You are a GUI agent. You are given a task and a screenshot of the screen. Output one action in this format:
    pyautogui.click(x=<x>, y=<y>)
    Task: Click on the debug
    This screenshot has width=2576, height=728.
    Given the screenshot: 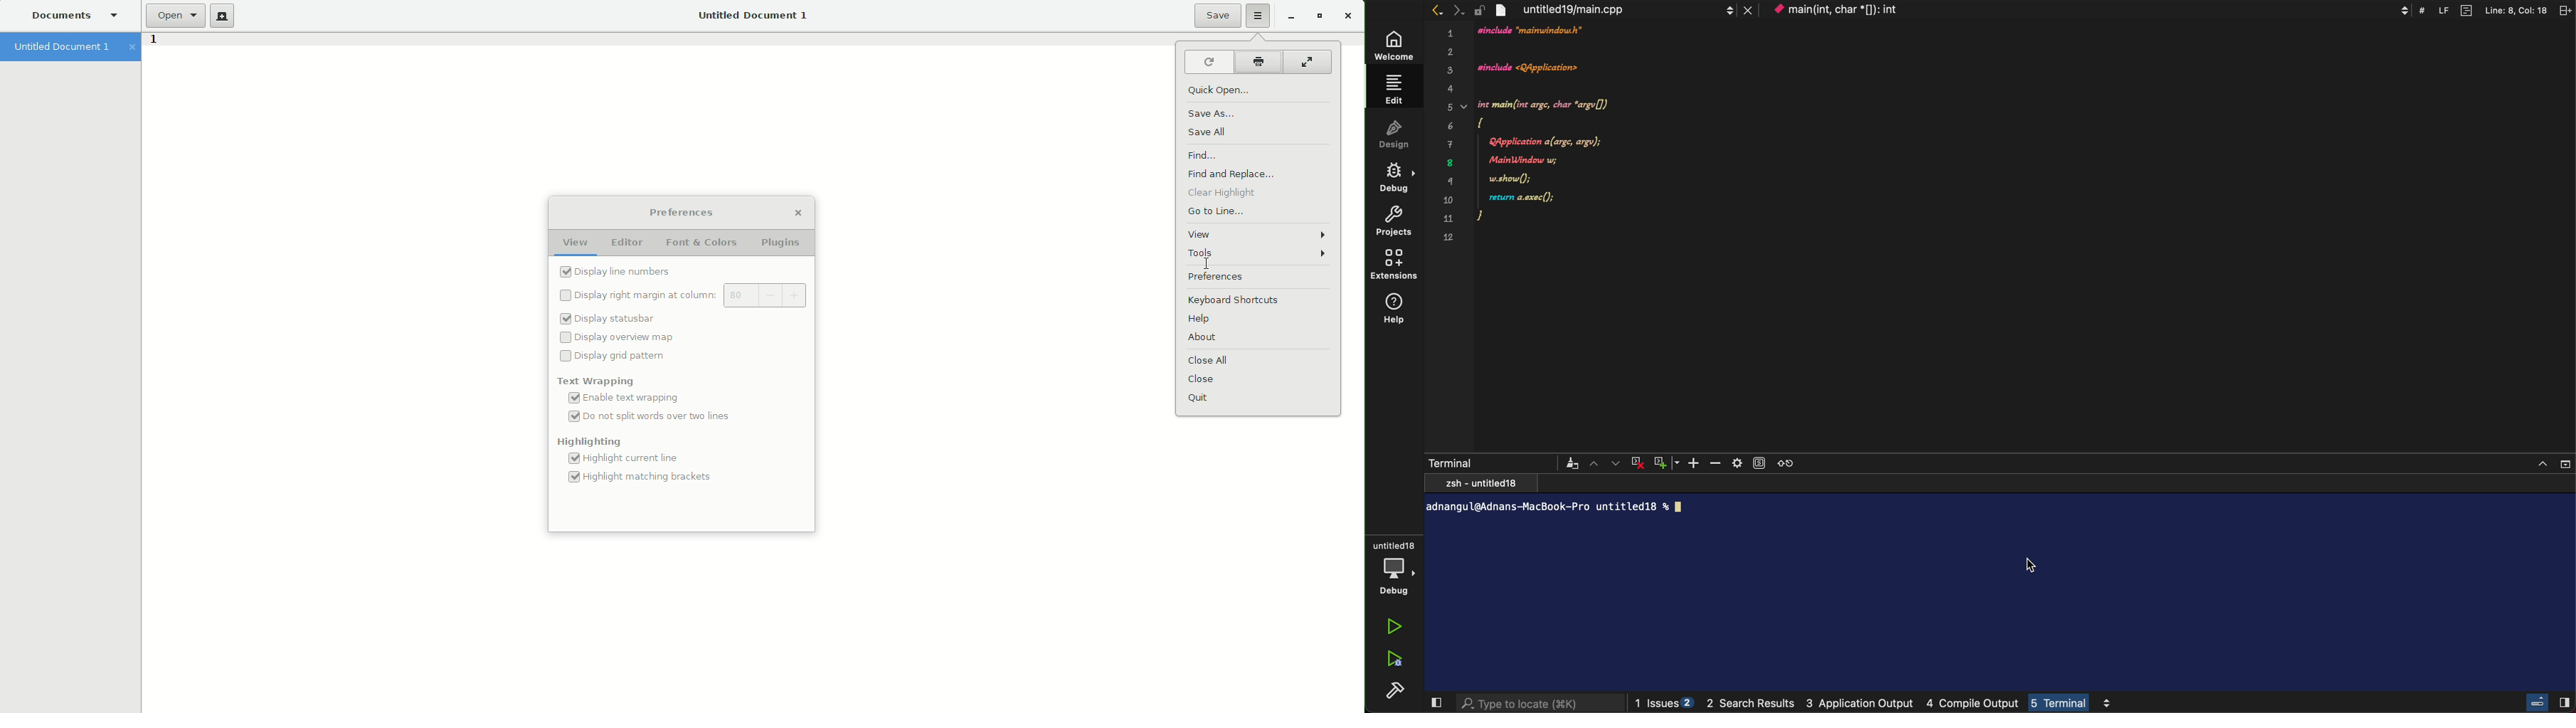 What is the action you would take?
    pyautogui.click(x=1397, y=567)
    